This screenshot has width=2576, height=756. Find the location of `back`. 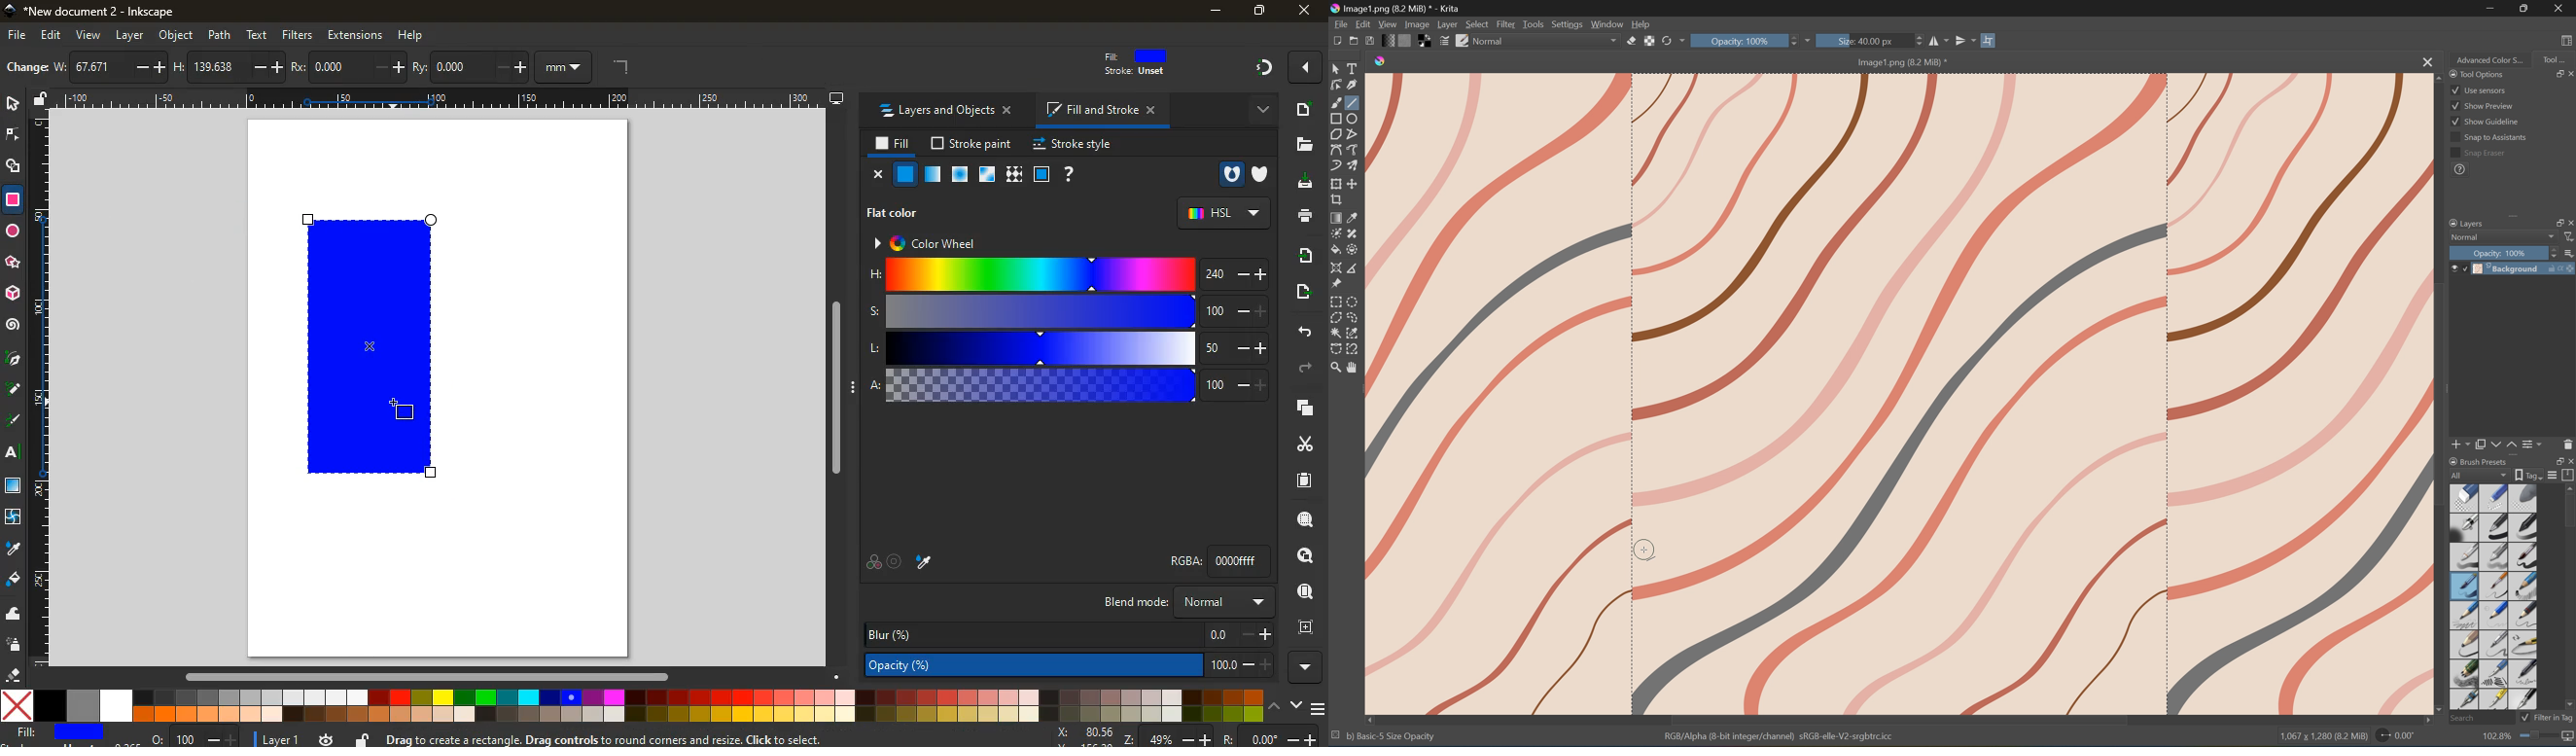

back is located at coordinates (1303, 329).